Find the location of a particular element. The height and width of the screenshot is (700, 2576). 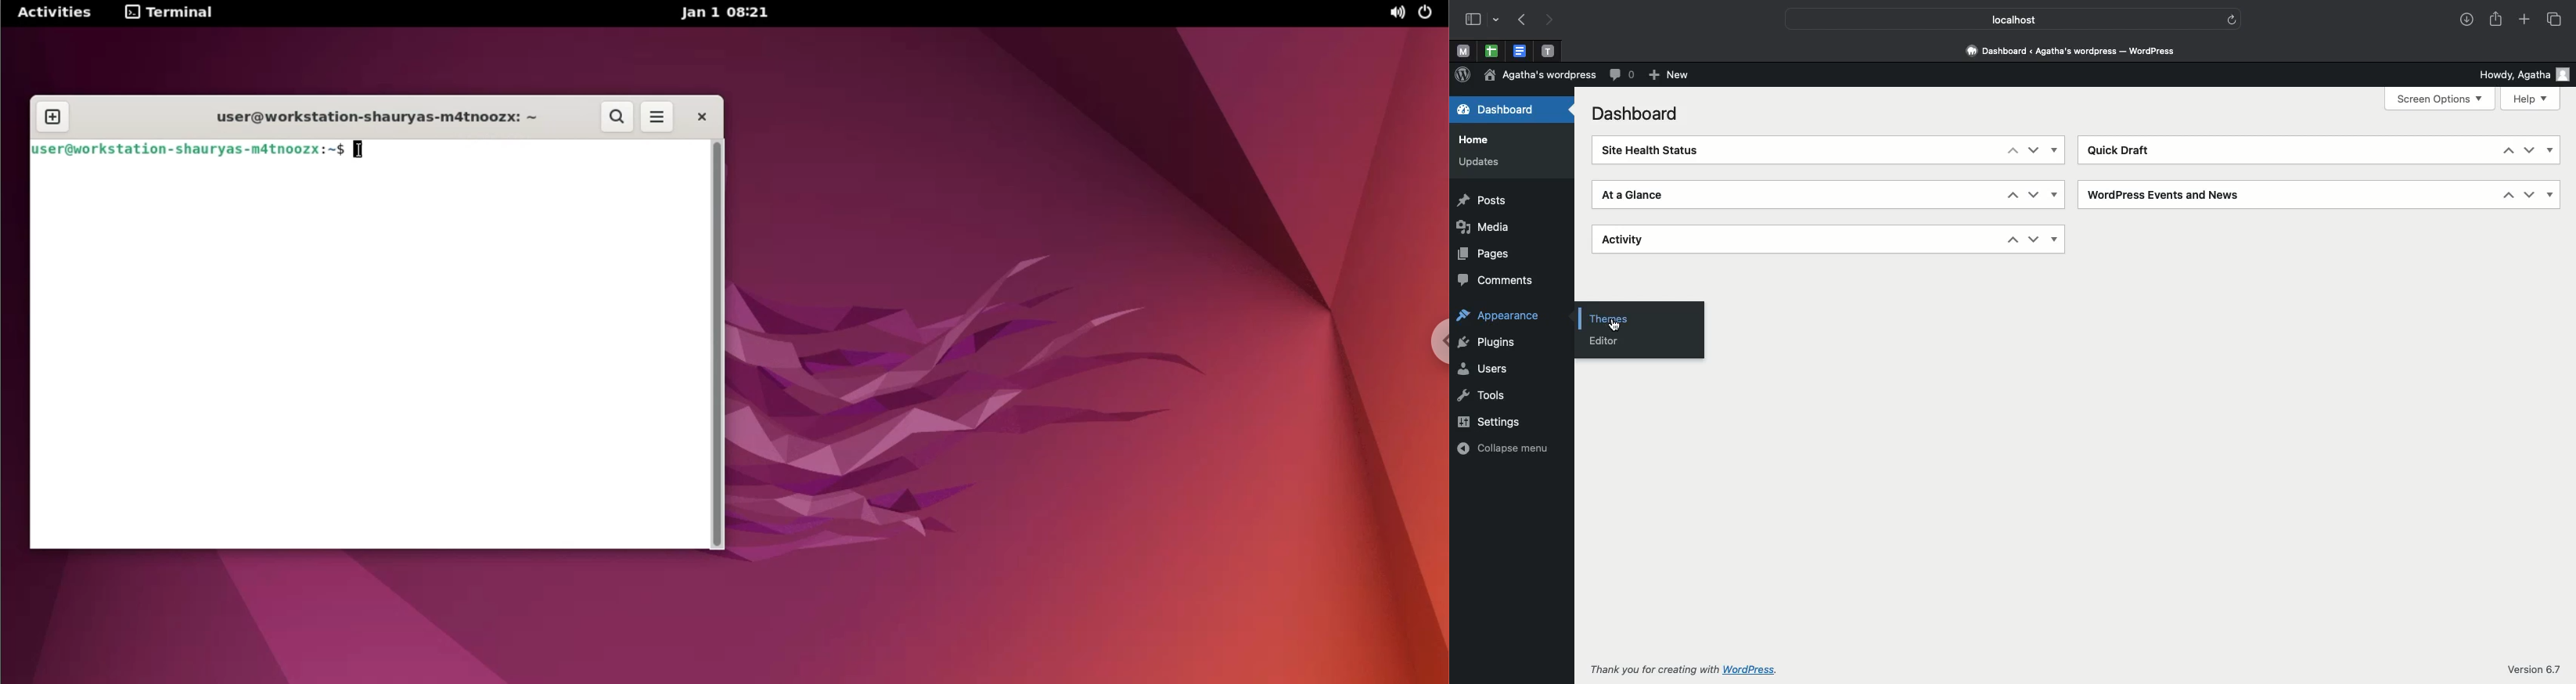

terminal is located at coordinates (173, 14).